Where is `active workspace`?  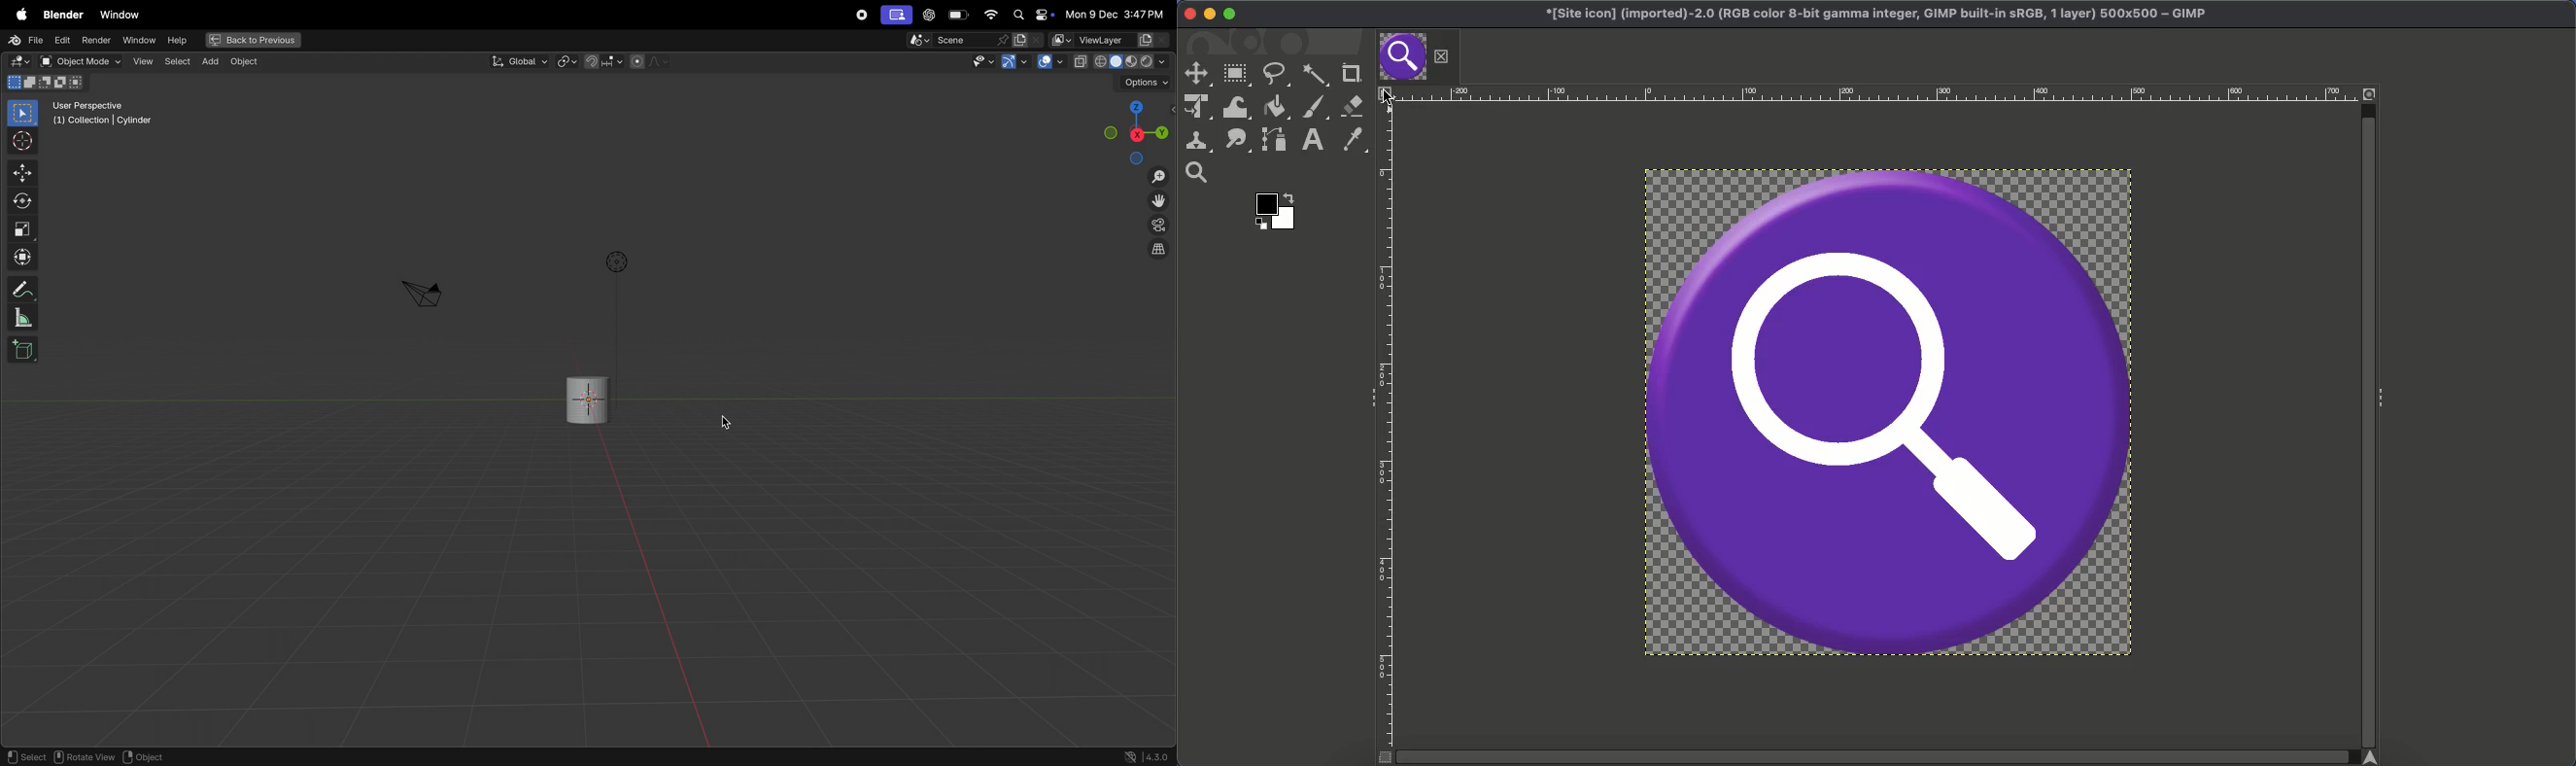 active workspace is located at coordinates (1030, 39).